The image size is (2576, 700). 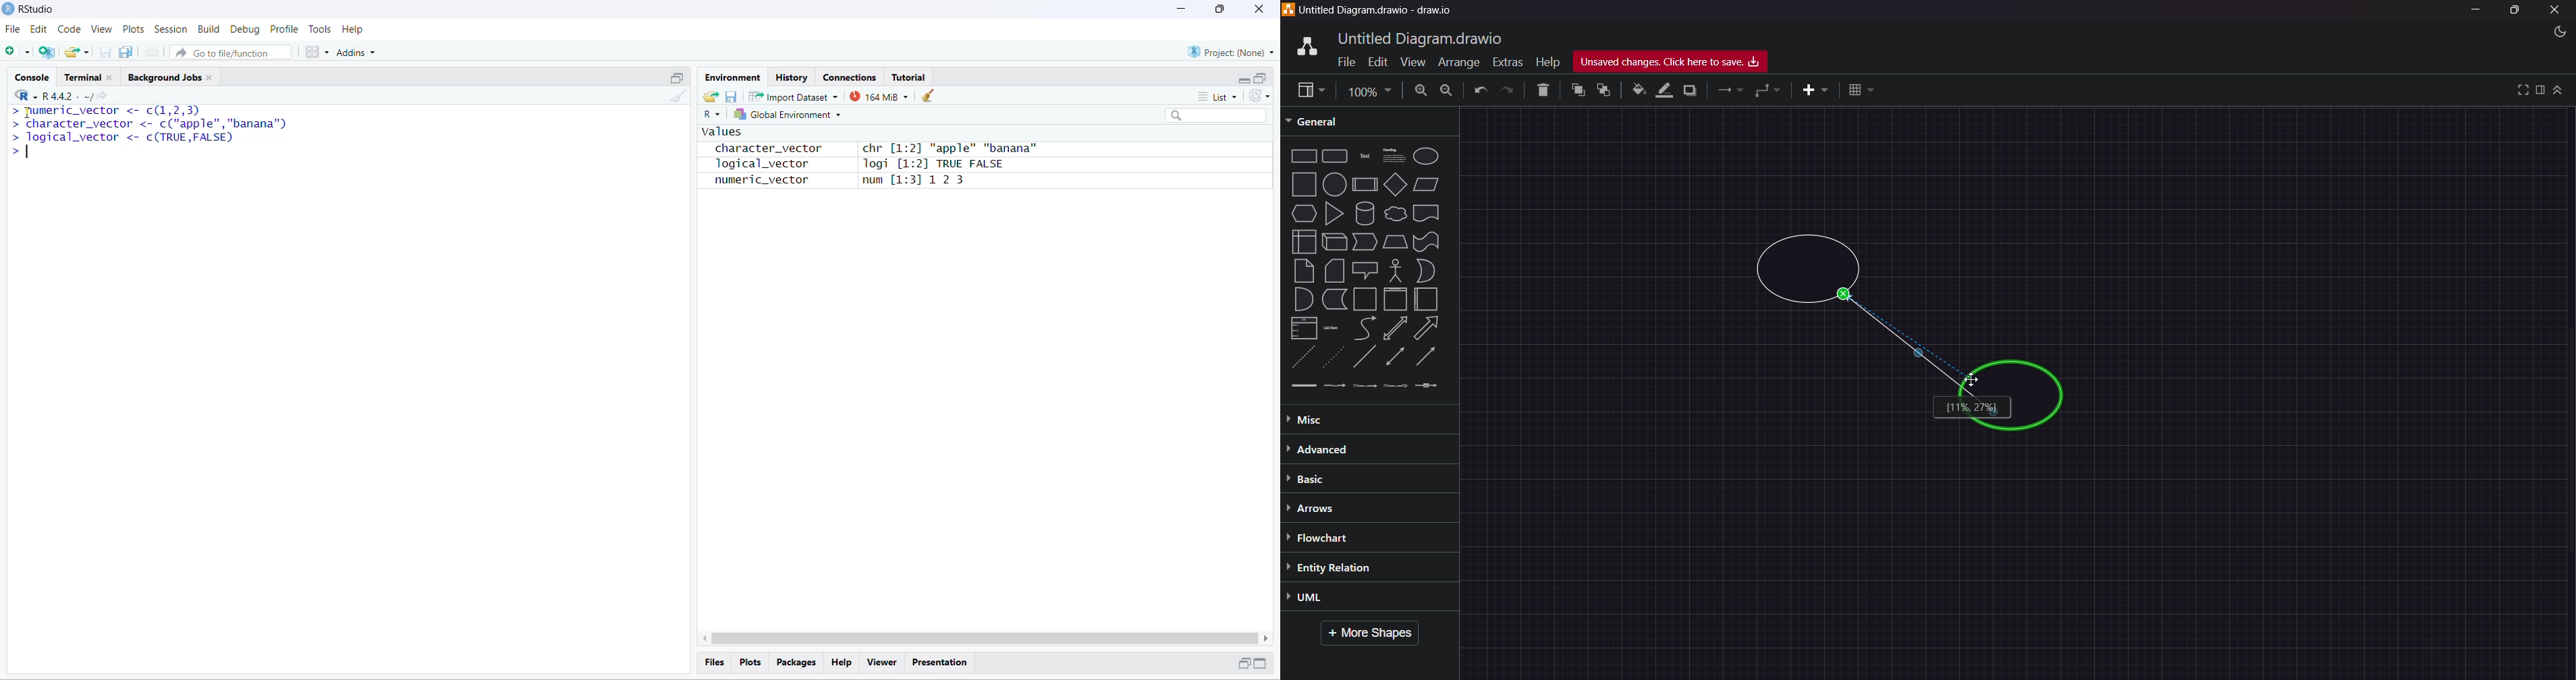 I want to click on Night Mode, so click(x=2552, y=32).